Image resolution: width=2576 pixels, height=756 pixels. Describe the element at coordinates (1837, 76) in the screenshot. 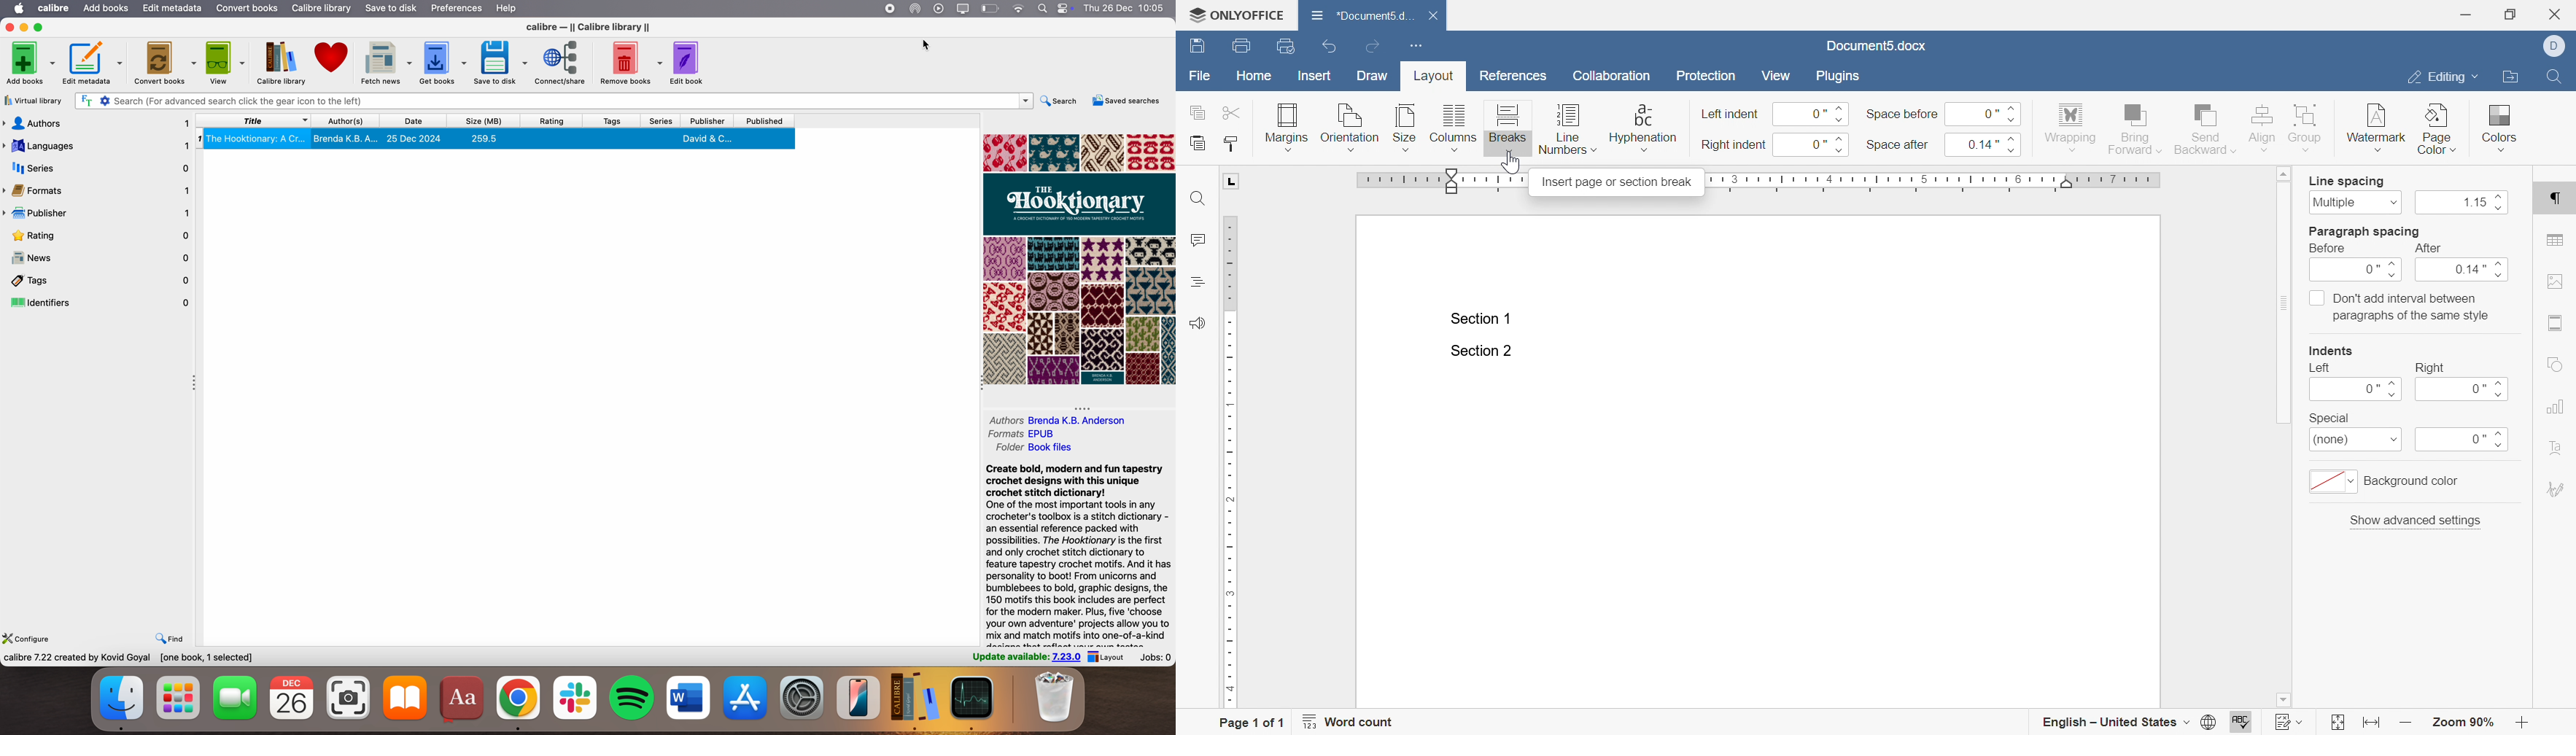

I see `plugins` at that location.